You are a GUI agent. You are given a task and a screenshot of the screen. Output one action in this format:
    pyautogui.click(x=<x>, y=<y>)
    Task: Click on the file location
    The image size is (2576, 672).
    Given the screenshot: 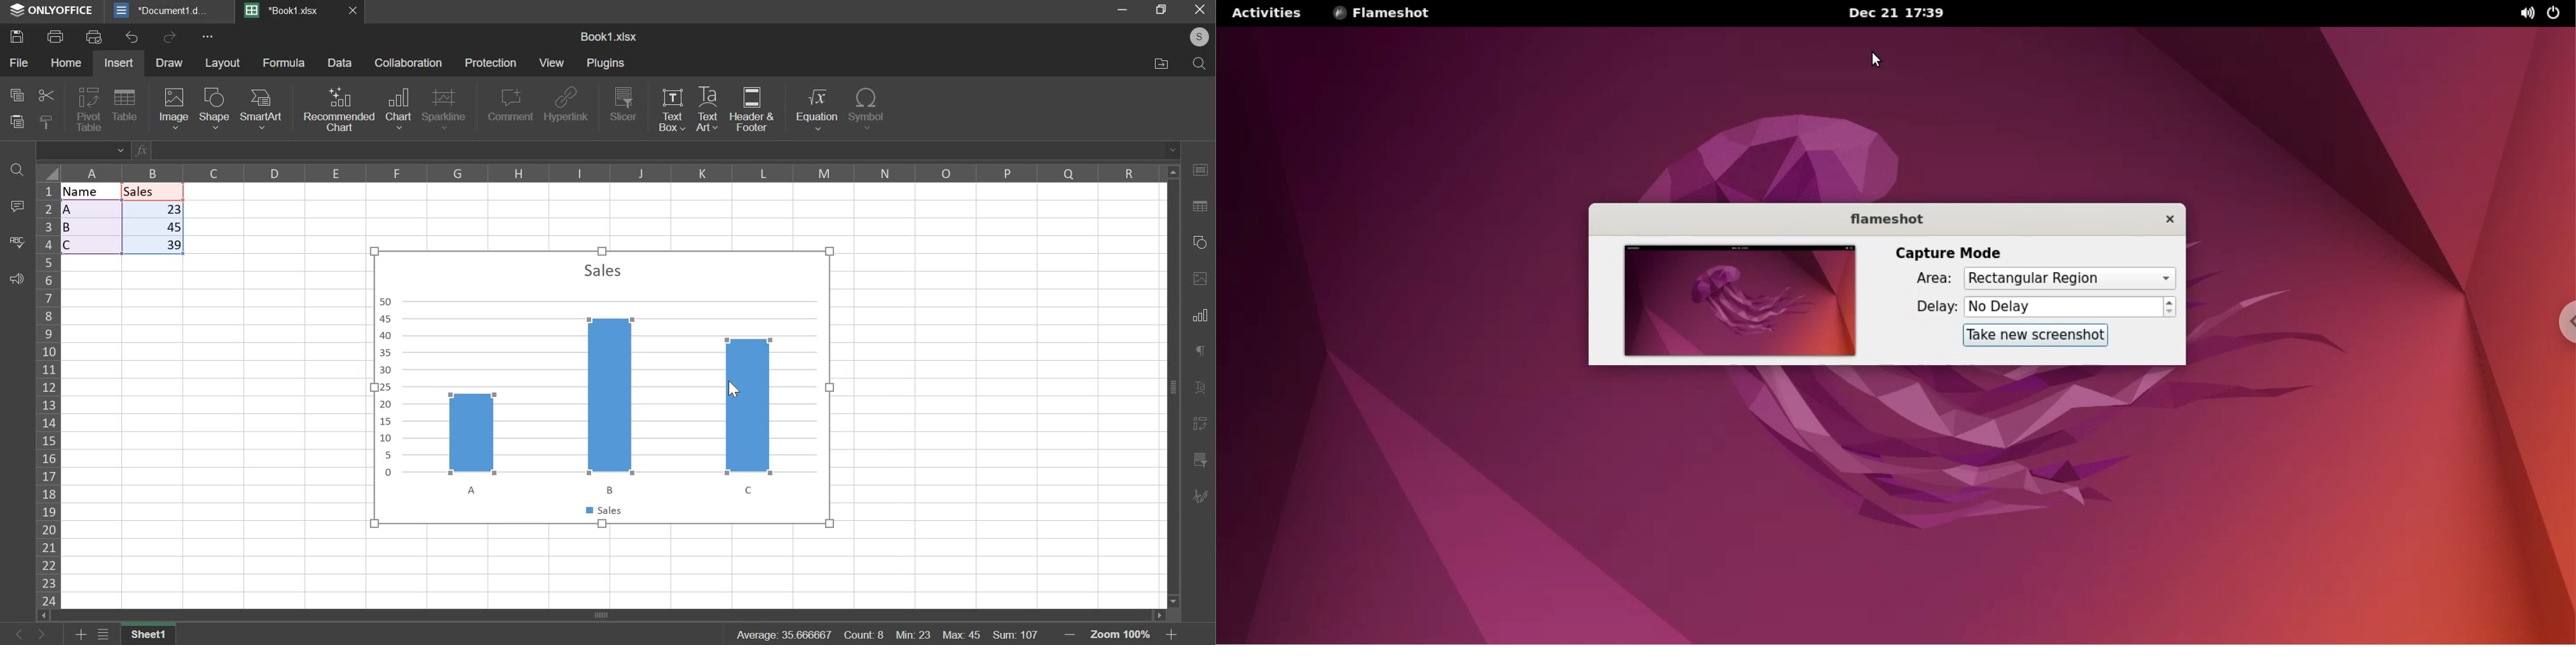 What is the action you would take?
    pyautogui.click(x=1164, y=66)
    